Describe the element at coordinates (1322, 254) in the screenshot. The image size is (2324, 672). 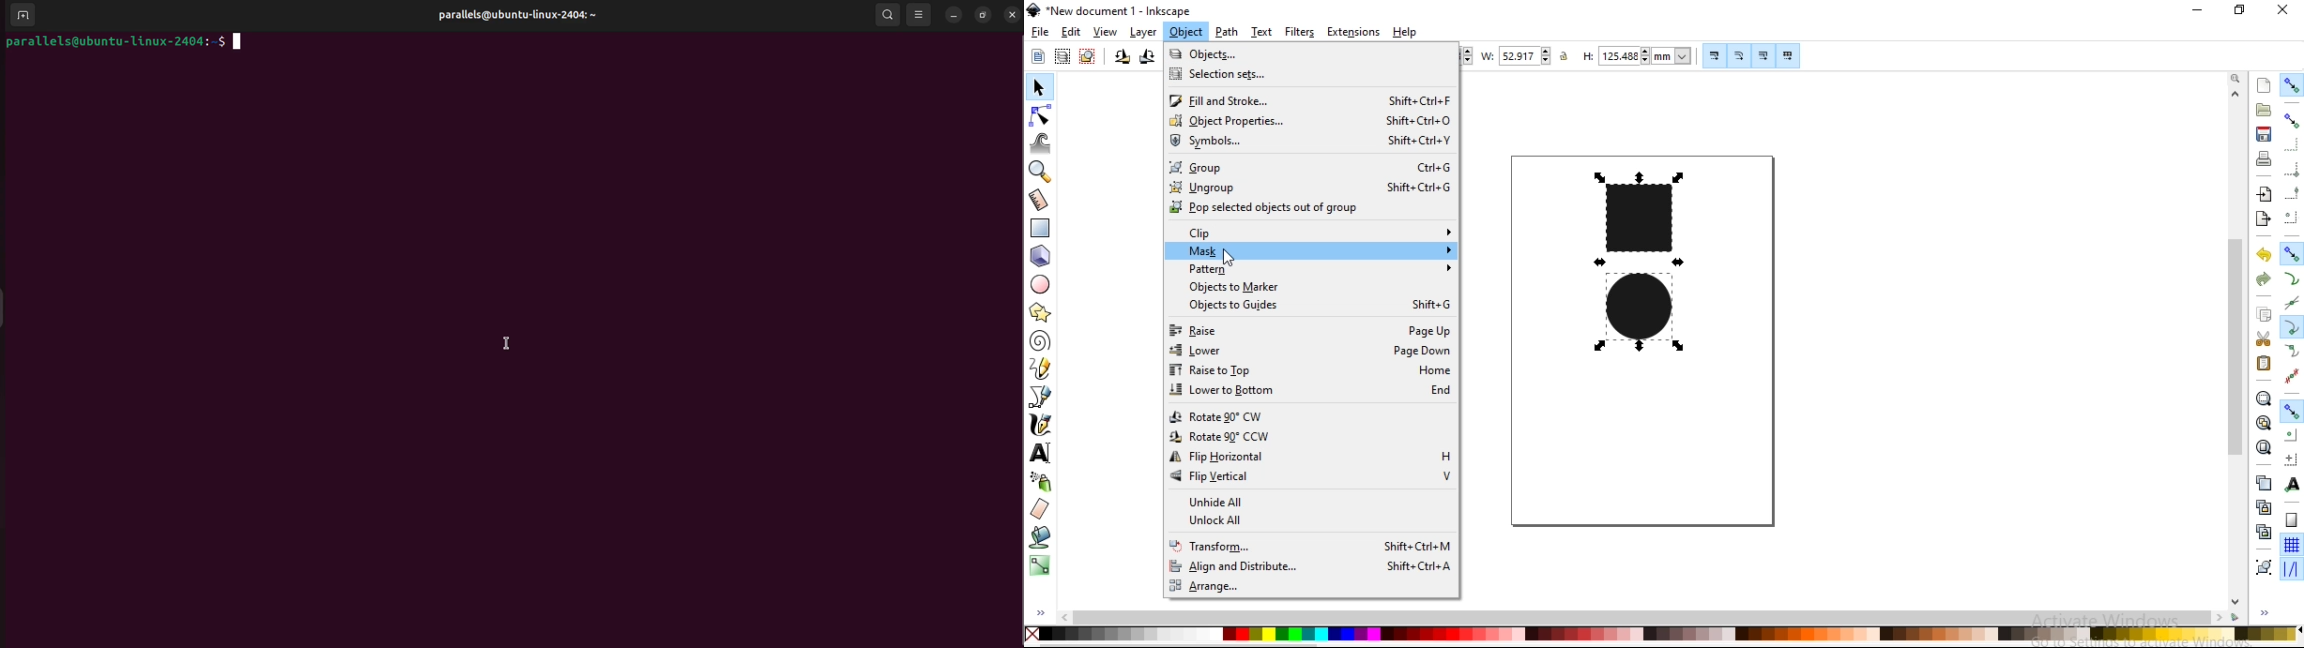
I see `mask` at that location.